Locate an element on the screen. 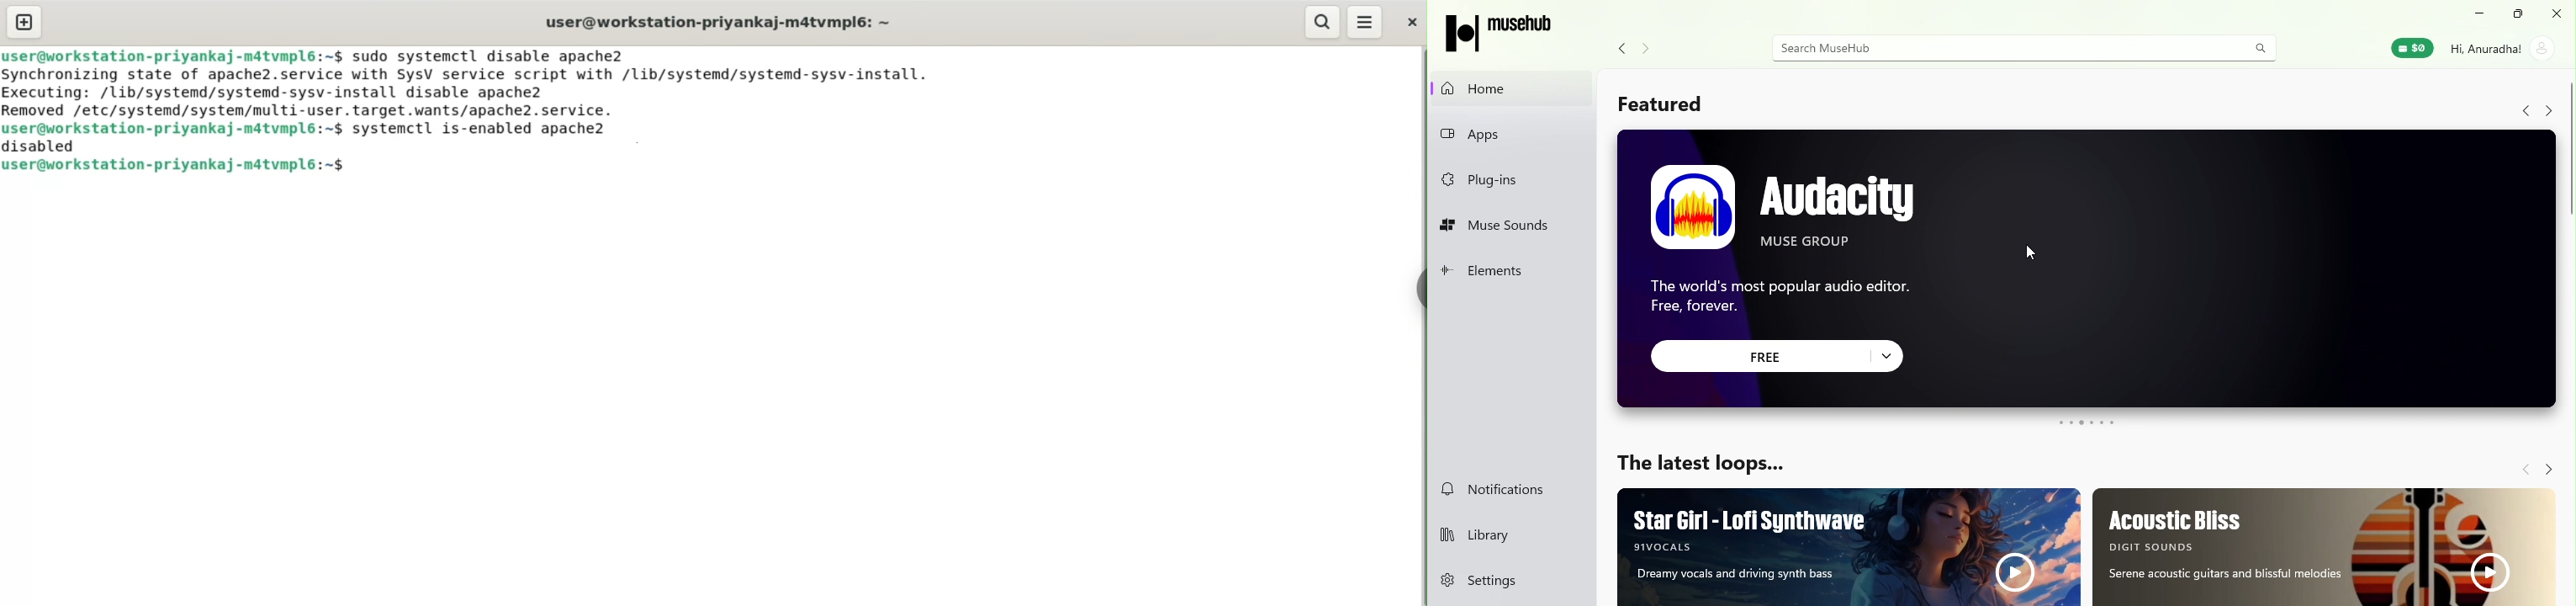  Elements is located at coordinates (1512, 273).